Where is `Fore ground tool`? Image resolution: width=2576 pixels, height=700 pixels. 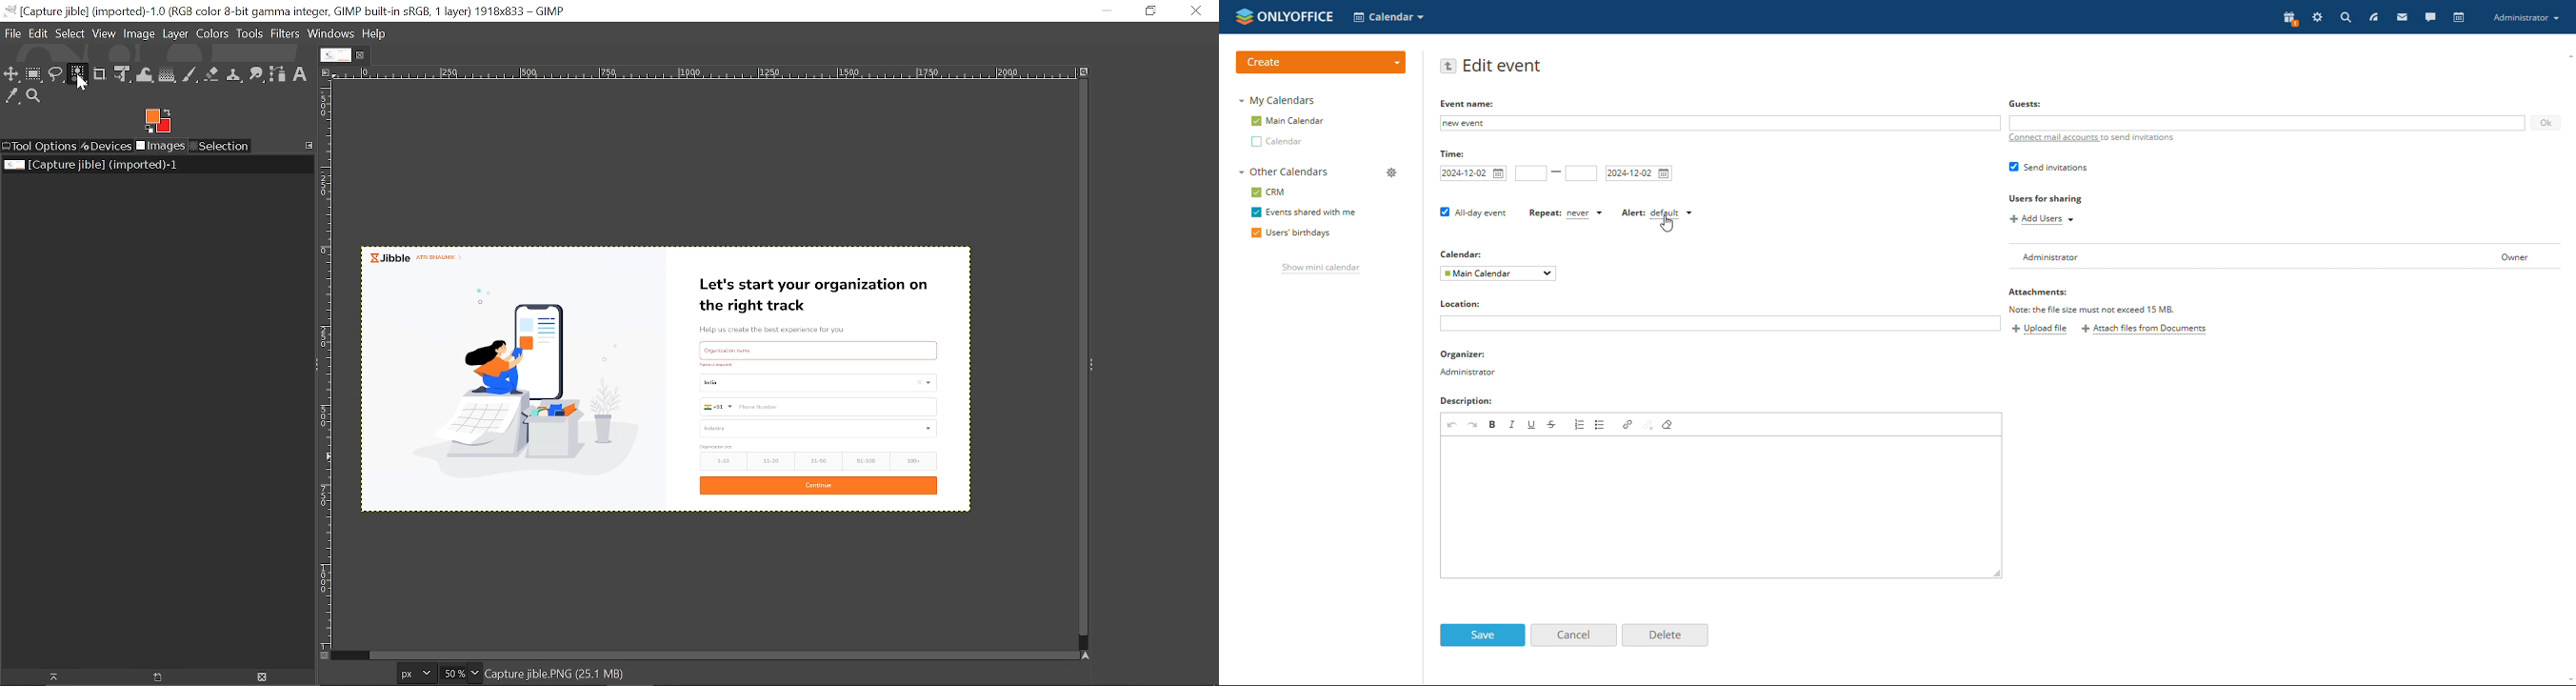 Fore ground tool is located at coordinates (156, 120).